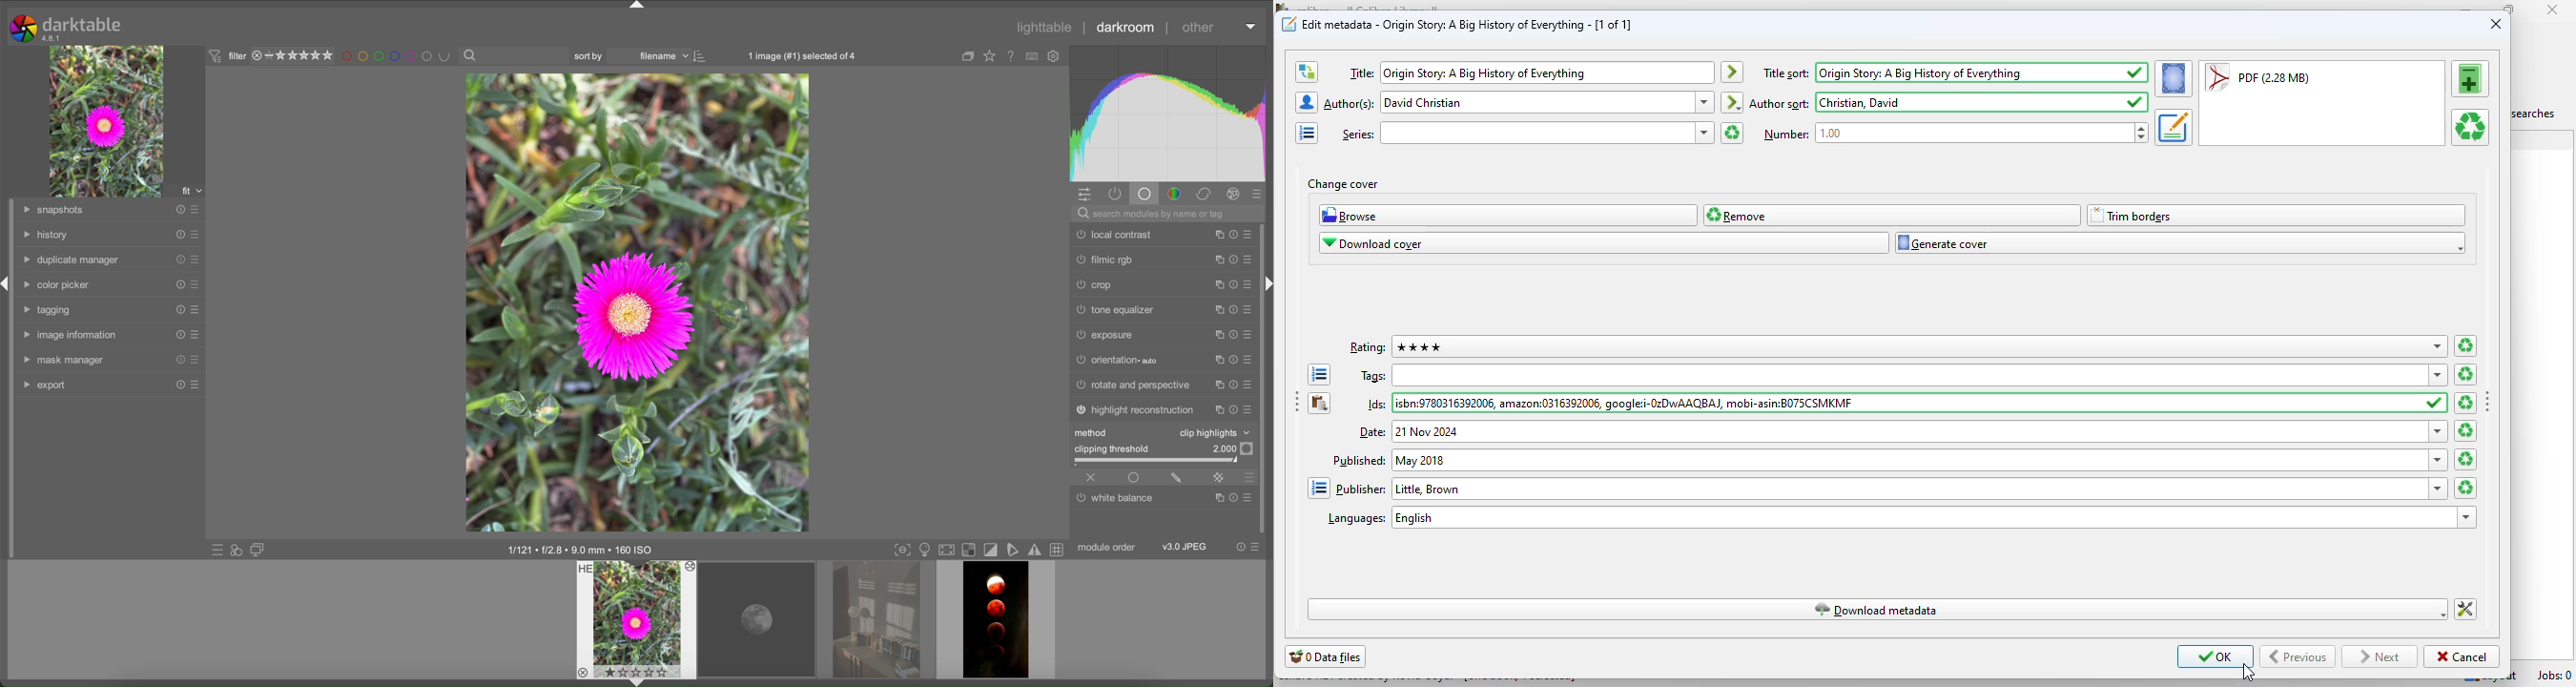 The width and height of the screenshot is (2576, 700). What do you see at coordinates (1091, 478) in the screenshot?
I see `close` at bounding box center [1091, 478].